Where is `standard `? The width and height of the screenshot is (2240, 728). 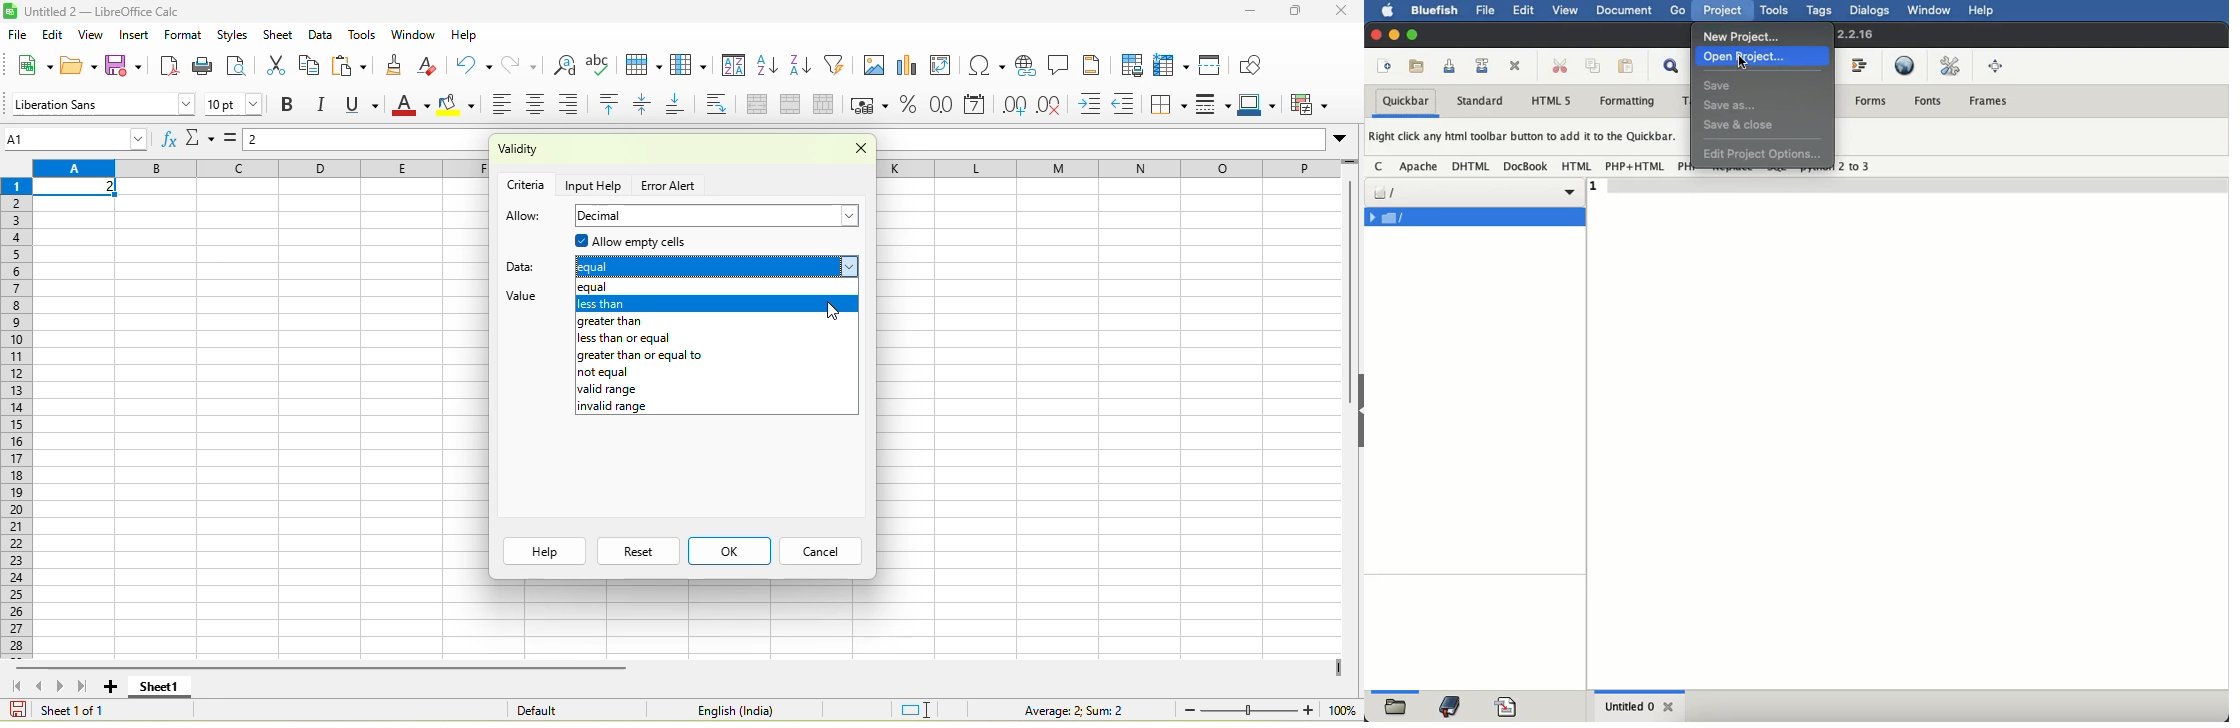
standard  is located at coordinates (1483, 102).